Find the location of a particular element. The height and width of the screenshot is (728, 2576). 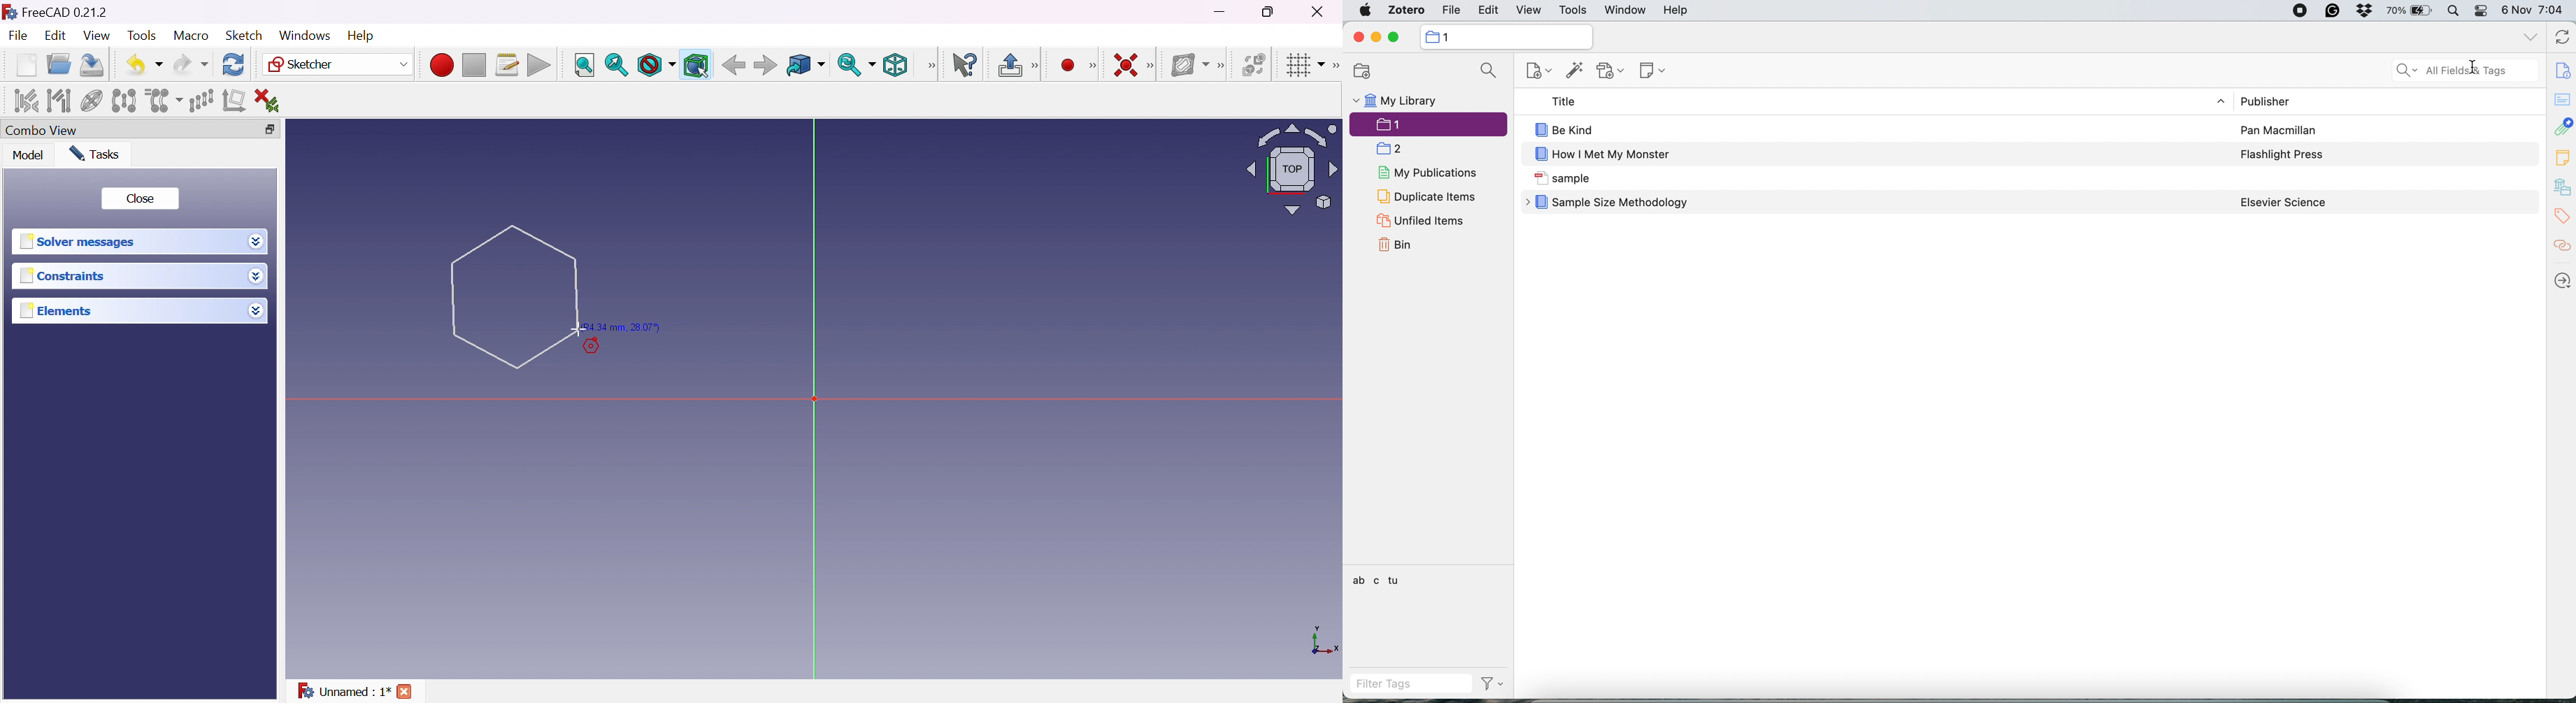

maximise is located at coordinates (1396, 38).